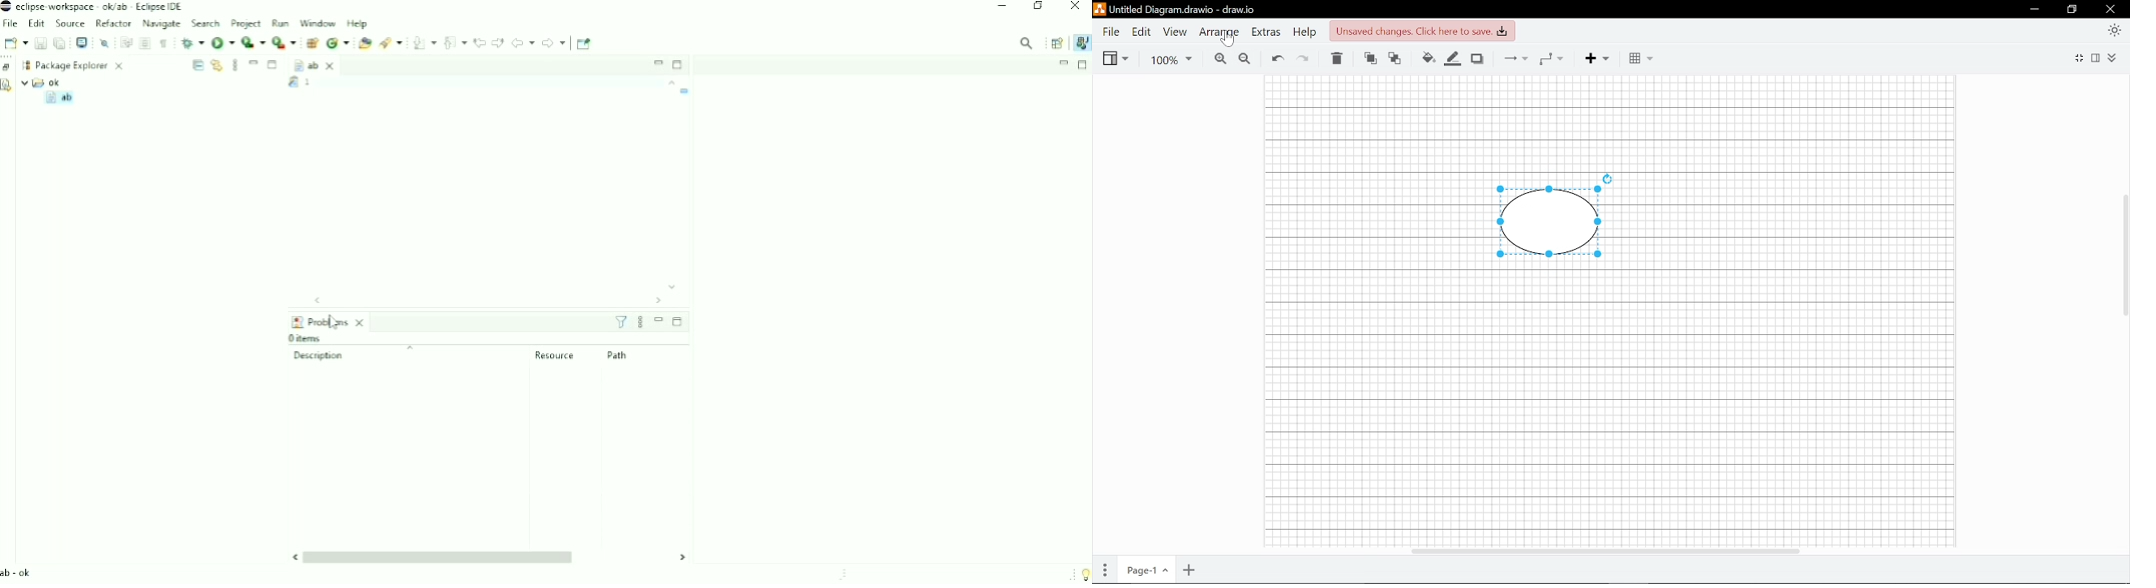 This screenshot has height=588, width=2156. I want to click on Current page, so click(1148, 571).